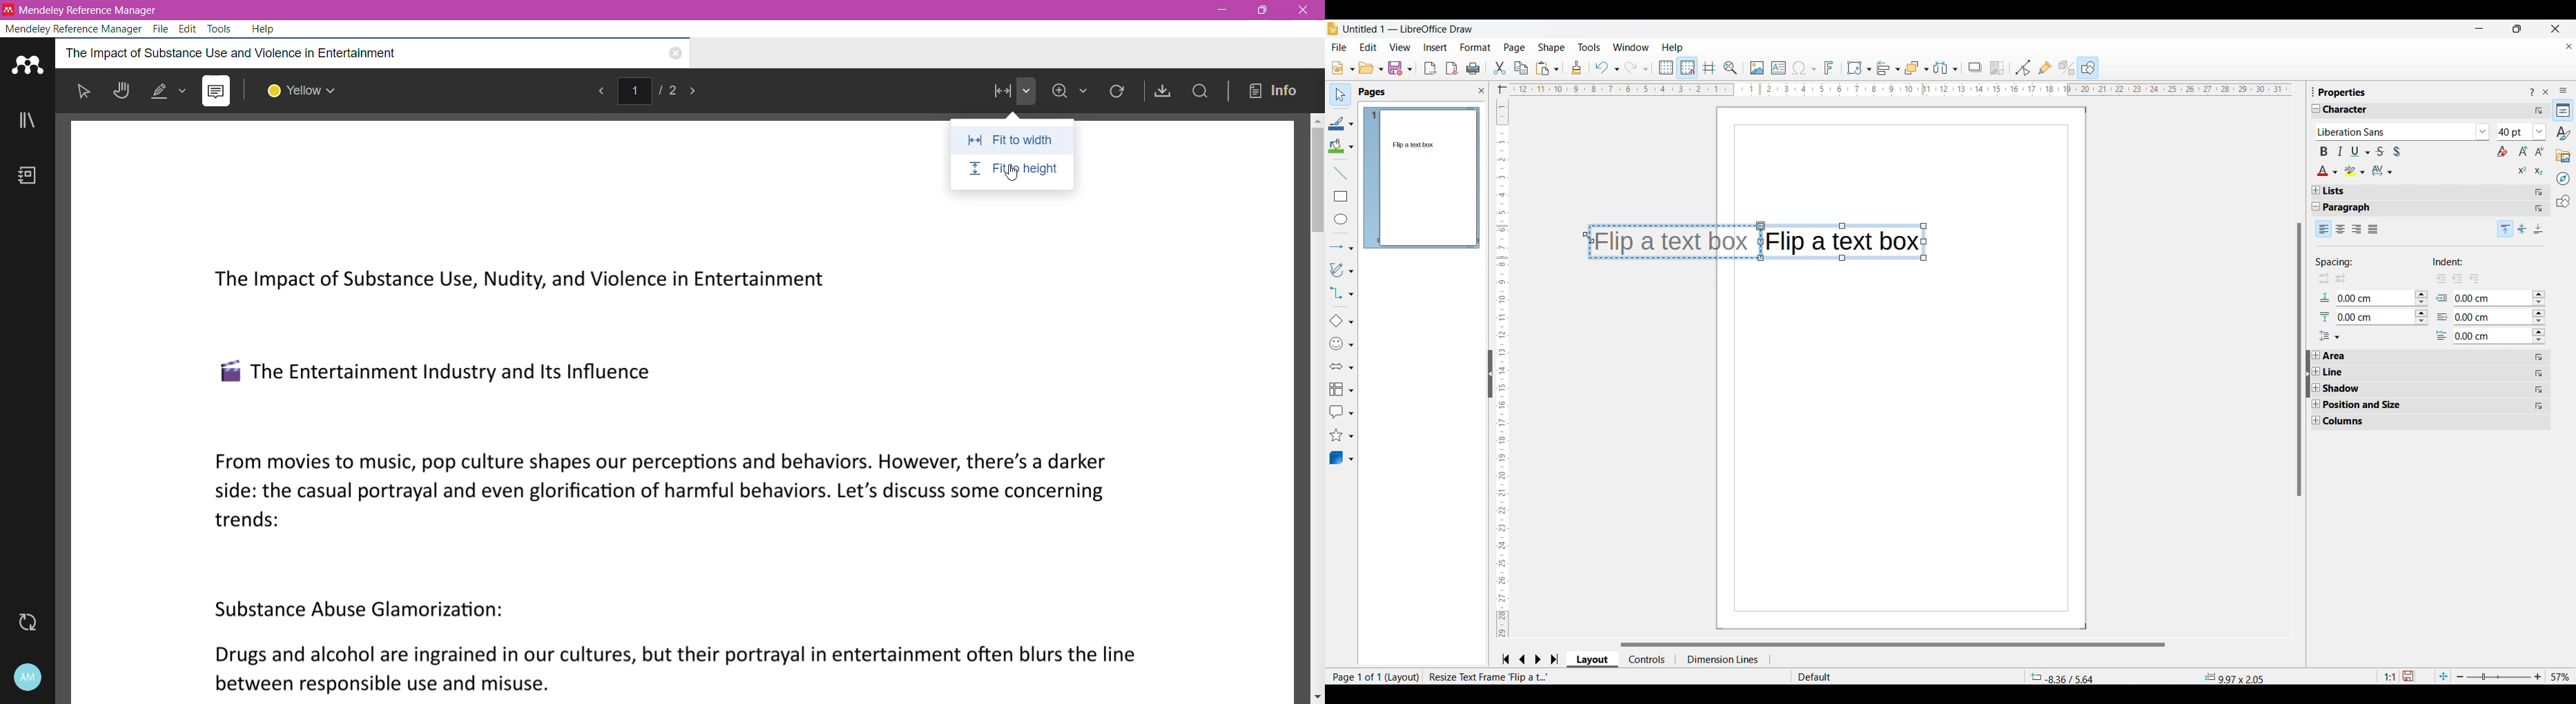 This screenshot has width=2576, height=728. What do you see at coordinates (2395, 132) in the screenshot?
I see `Type in font options` at bounding box center [2395, 132].